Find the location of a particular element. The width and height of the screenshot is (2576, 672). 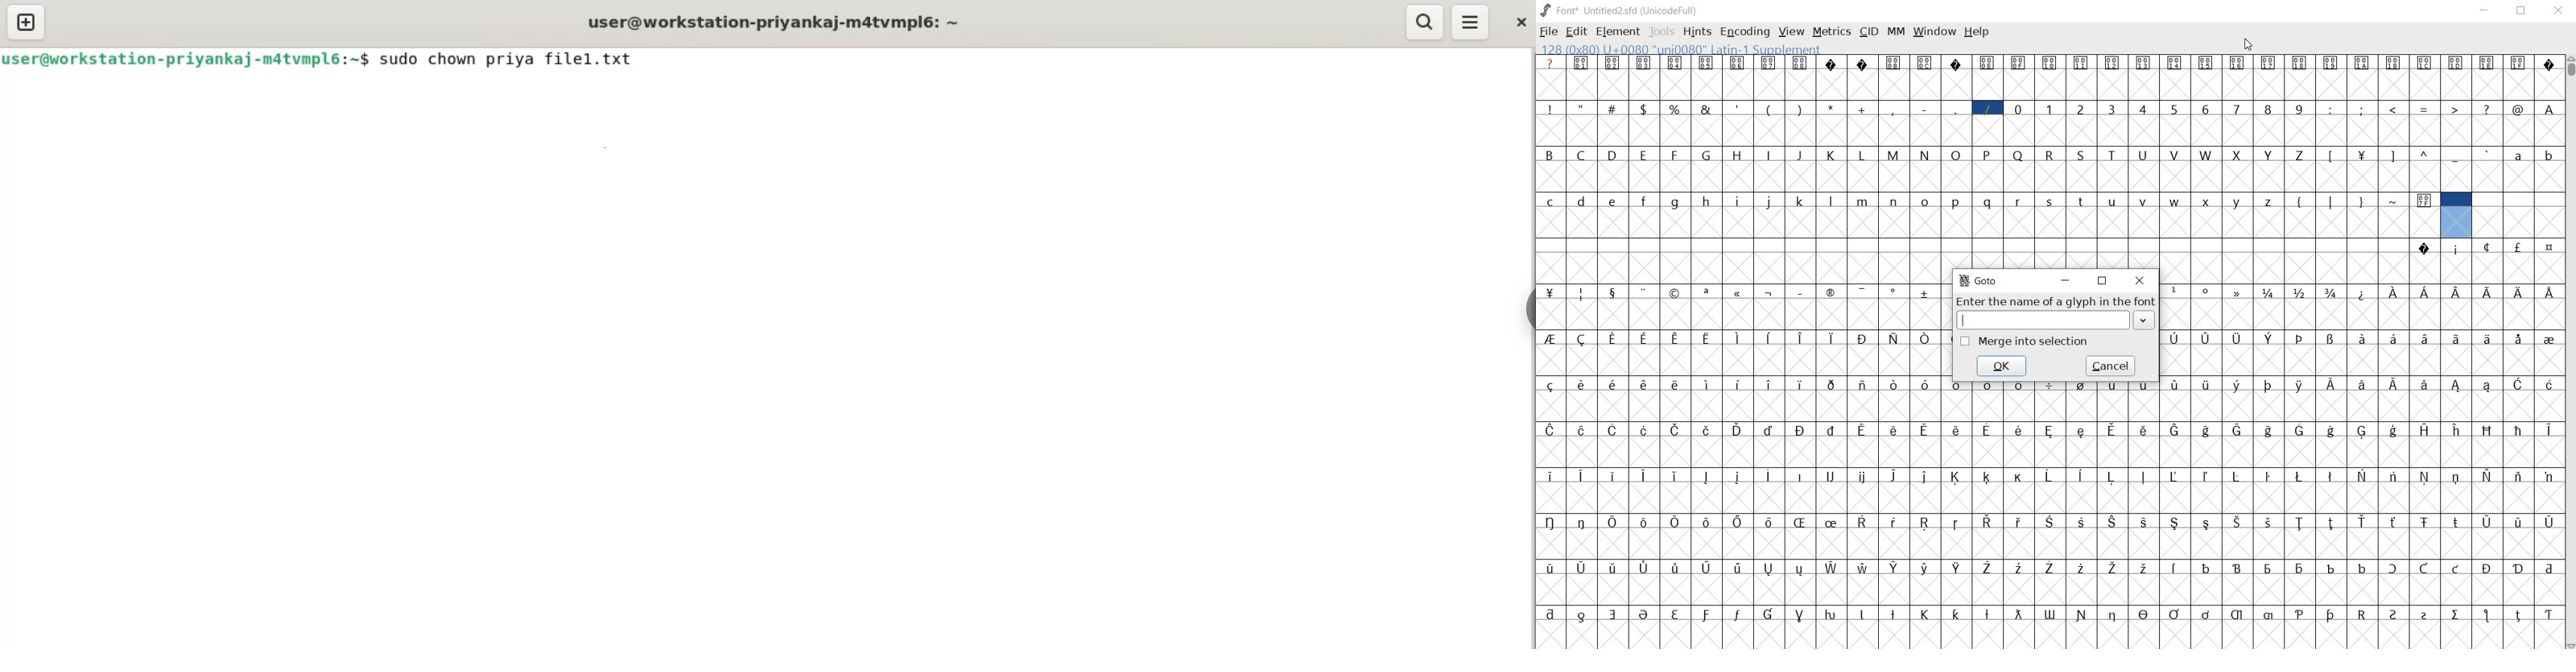

Symbol is located at coordinates (2082, 615).